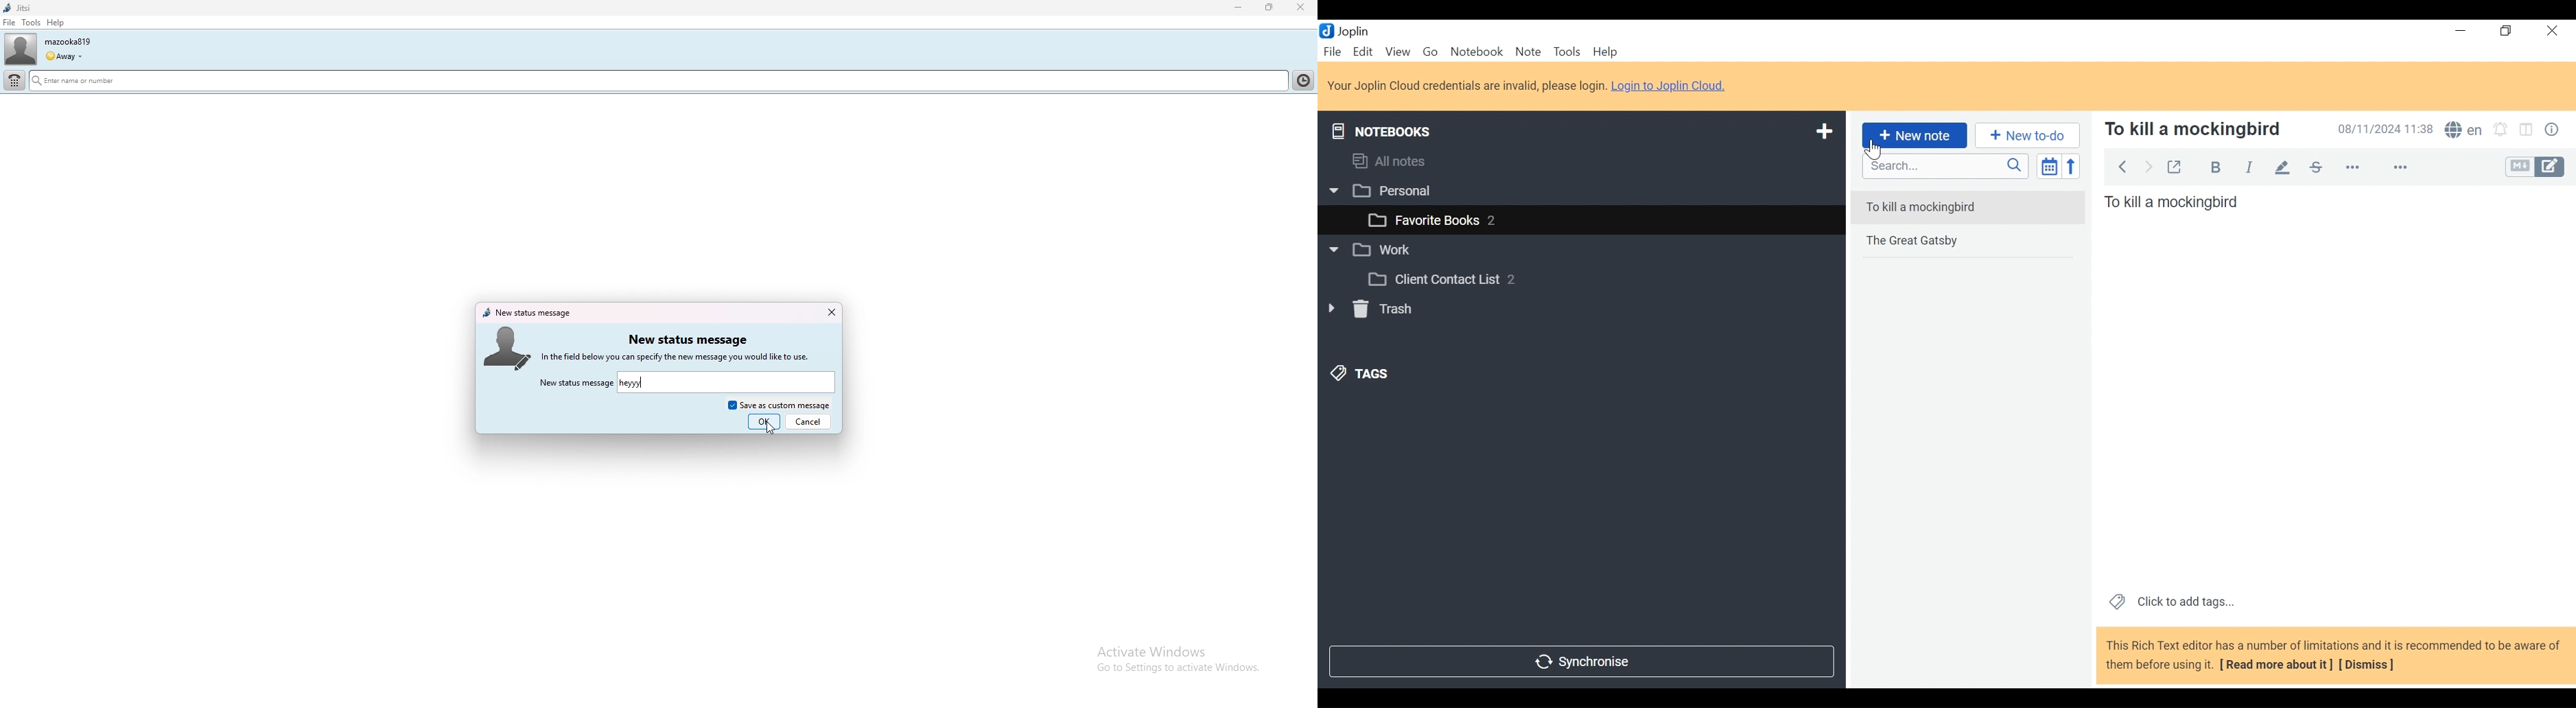  I want to click on tools, so click(32, 22).